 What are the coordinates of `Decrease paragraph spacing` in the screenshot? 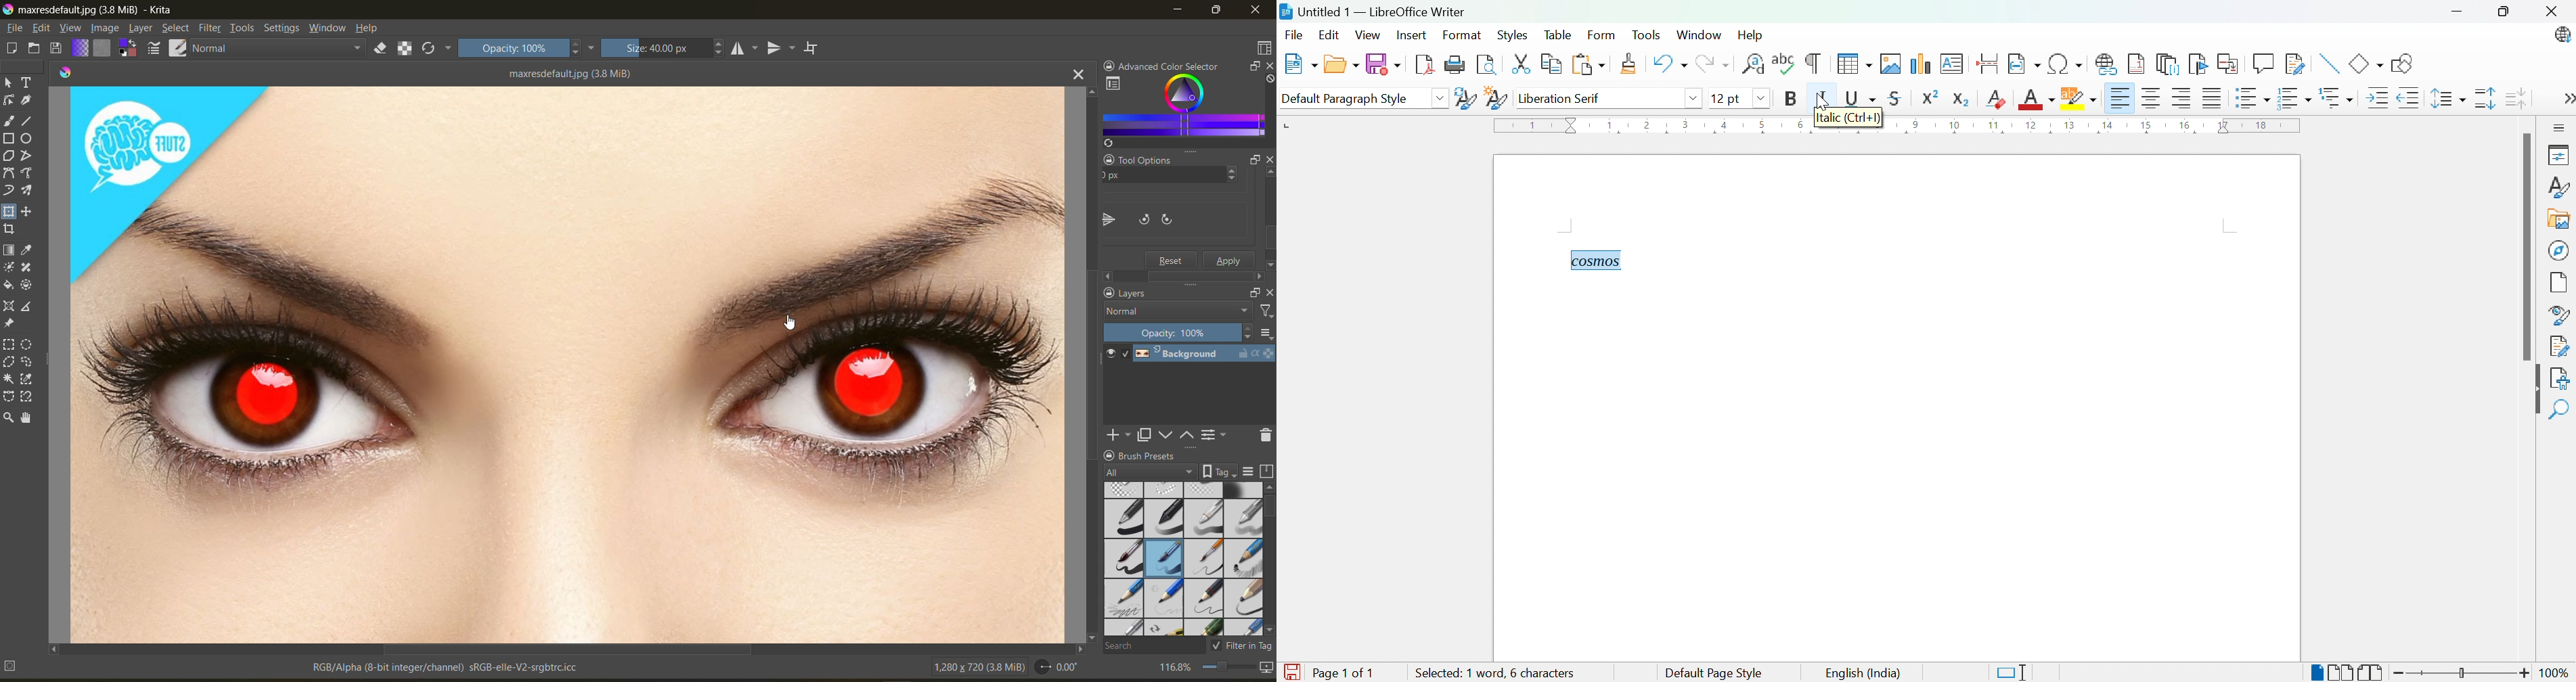 It's located at (2516, 98).